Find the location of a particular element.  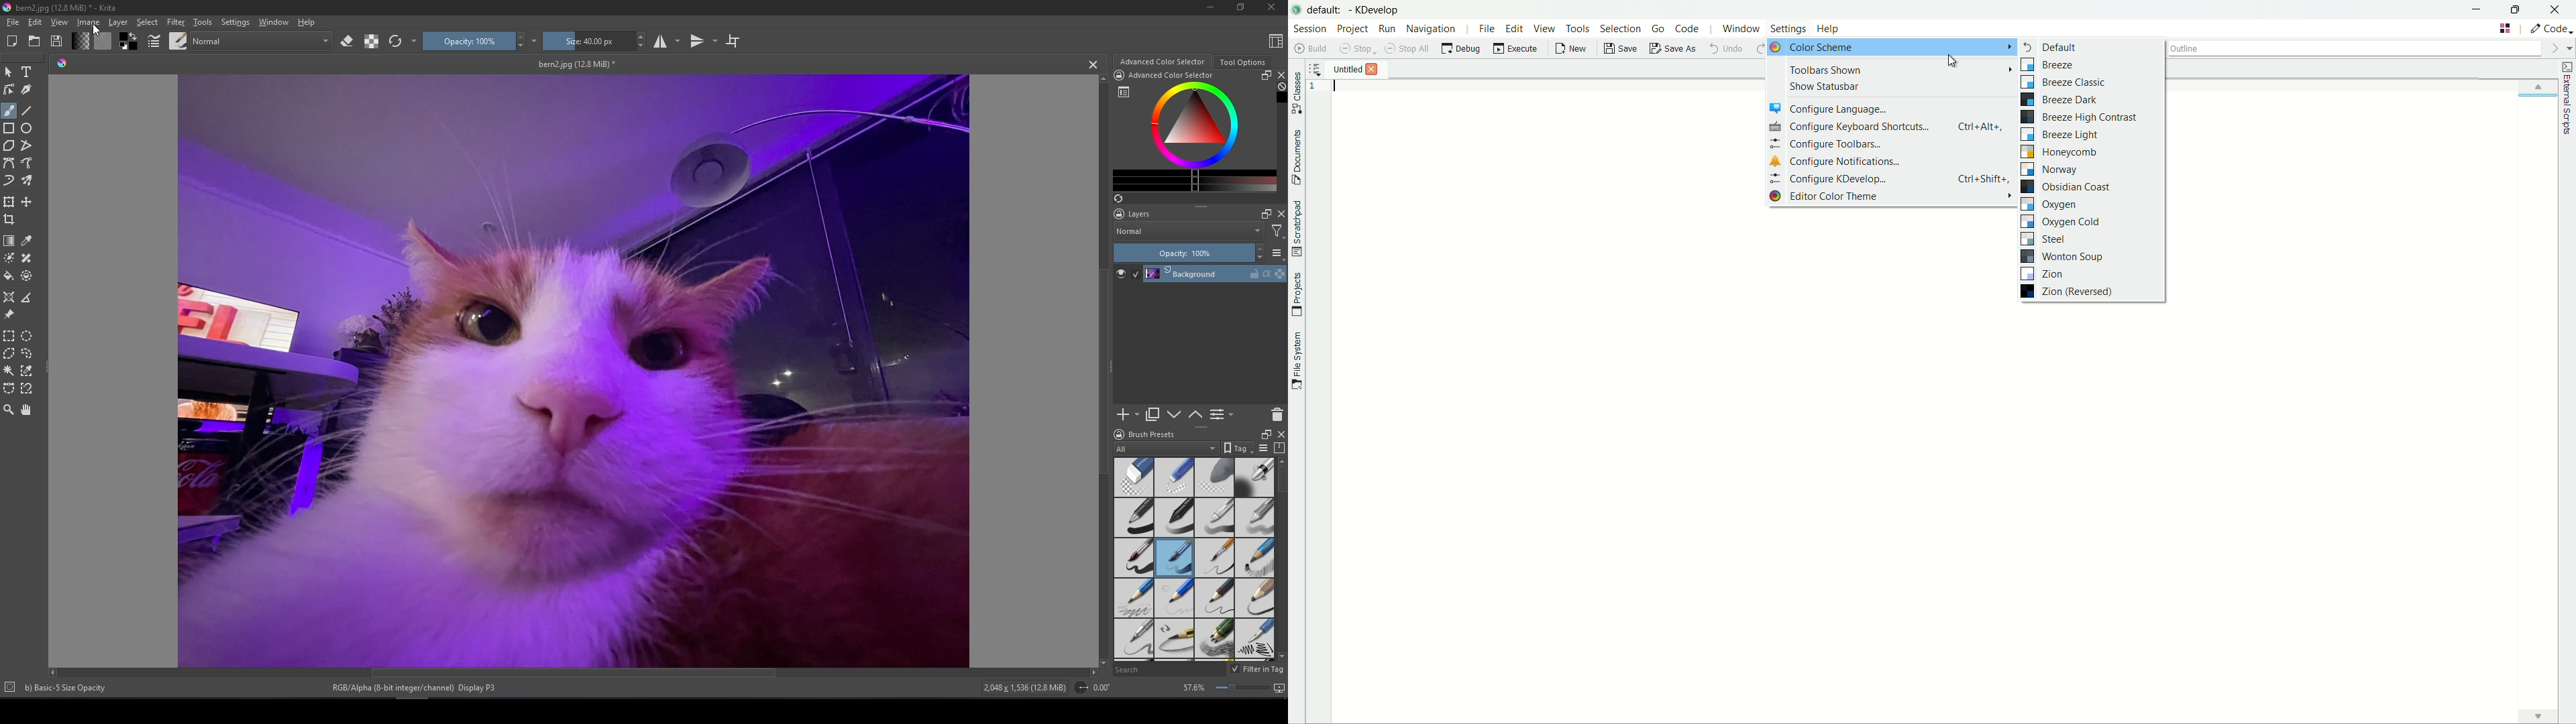

Enclose is located at coordinates (26, 276).